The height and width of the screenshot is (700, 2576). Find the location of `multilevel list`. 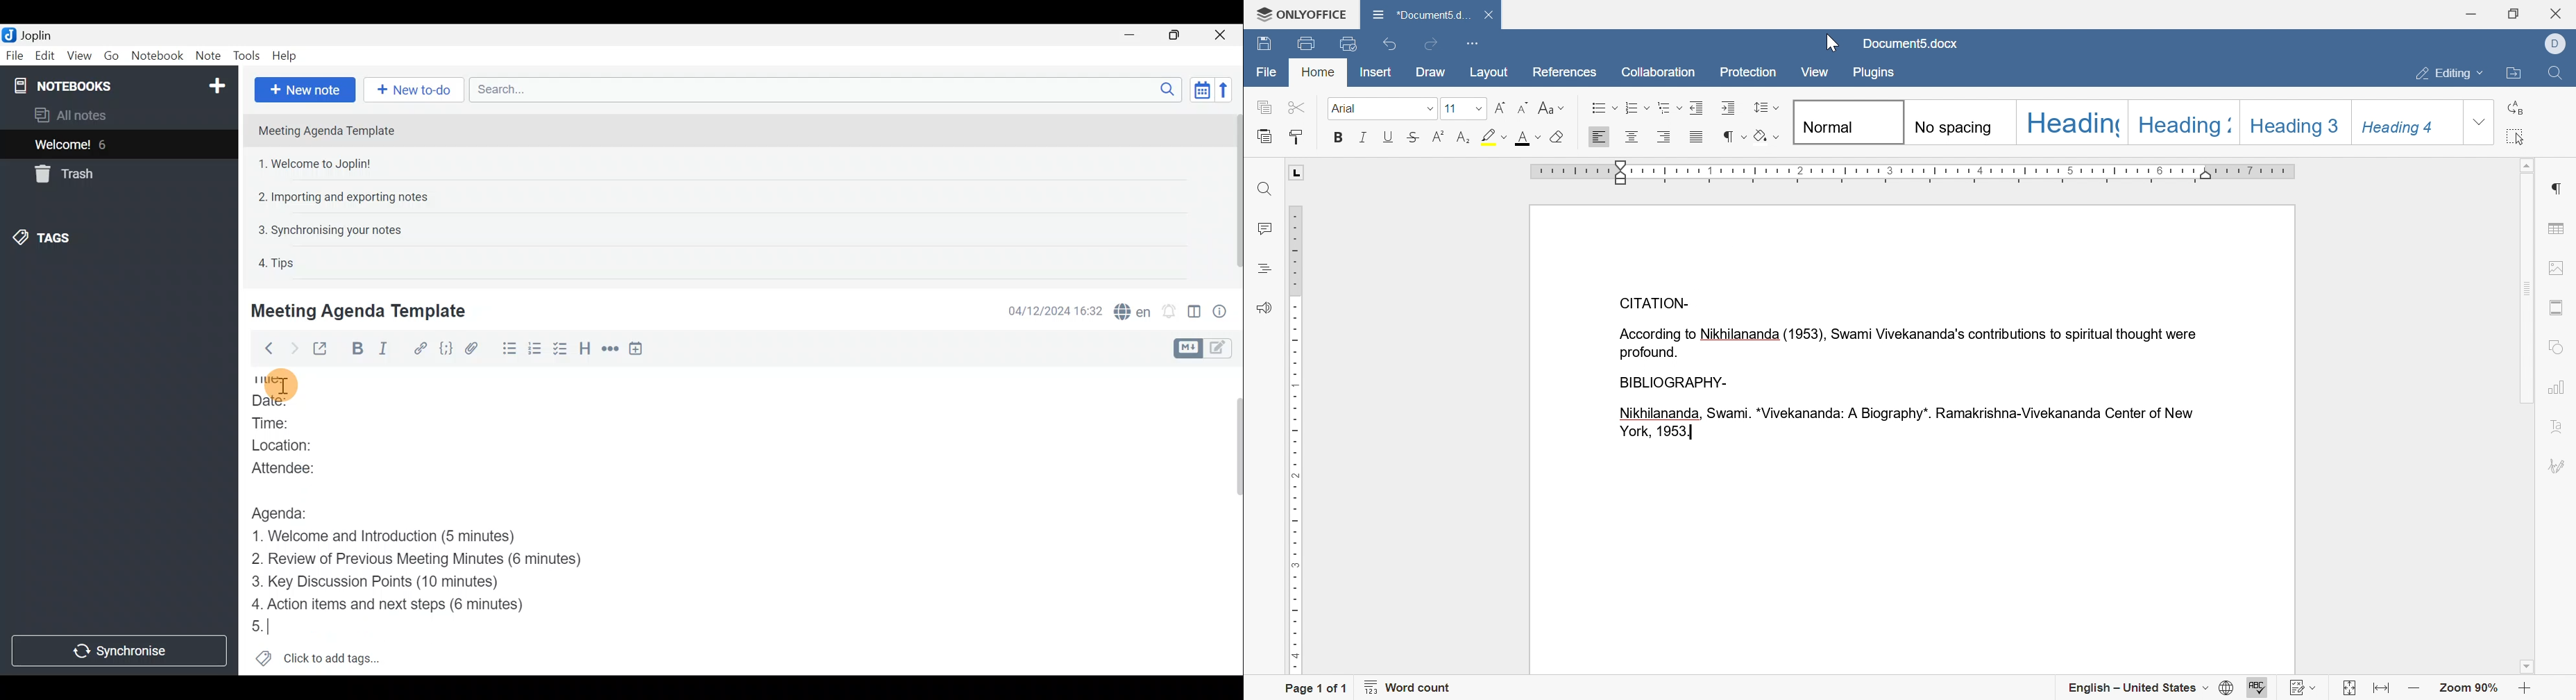

multilevel list is located at coordinates (1667, 105).